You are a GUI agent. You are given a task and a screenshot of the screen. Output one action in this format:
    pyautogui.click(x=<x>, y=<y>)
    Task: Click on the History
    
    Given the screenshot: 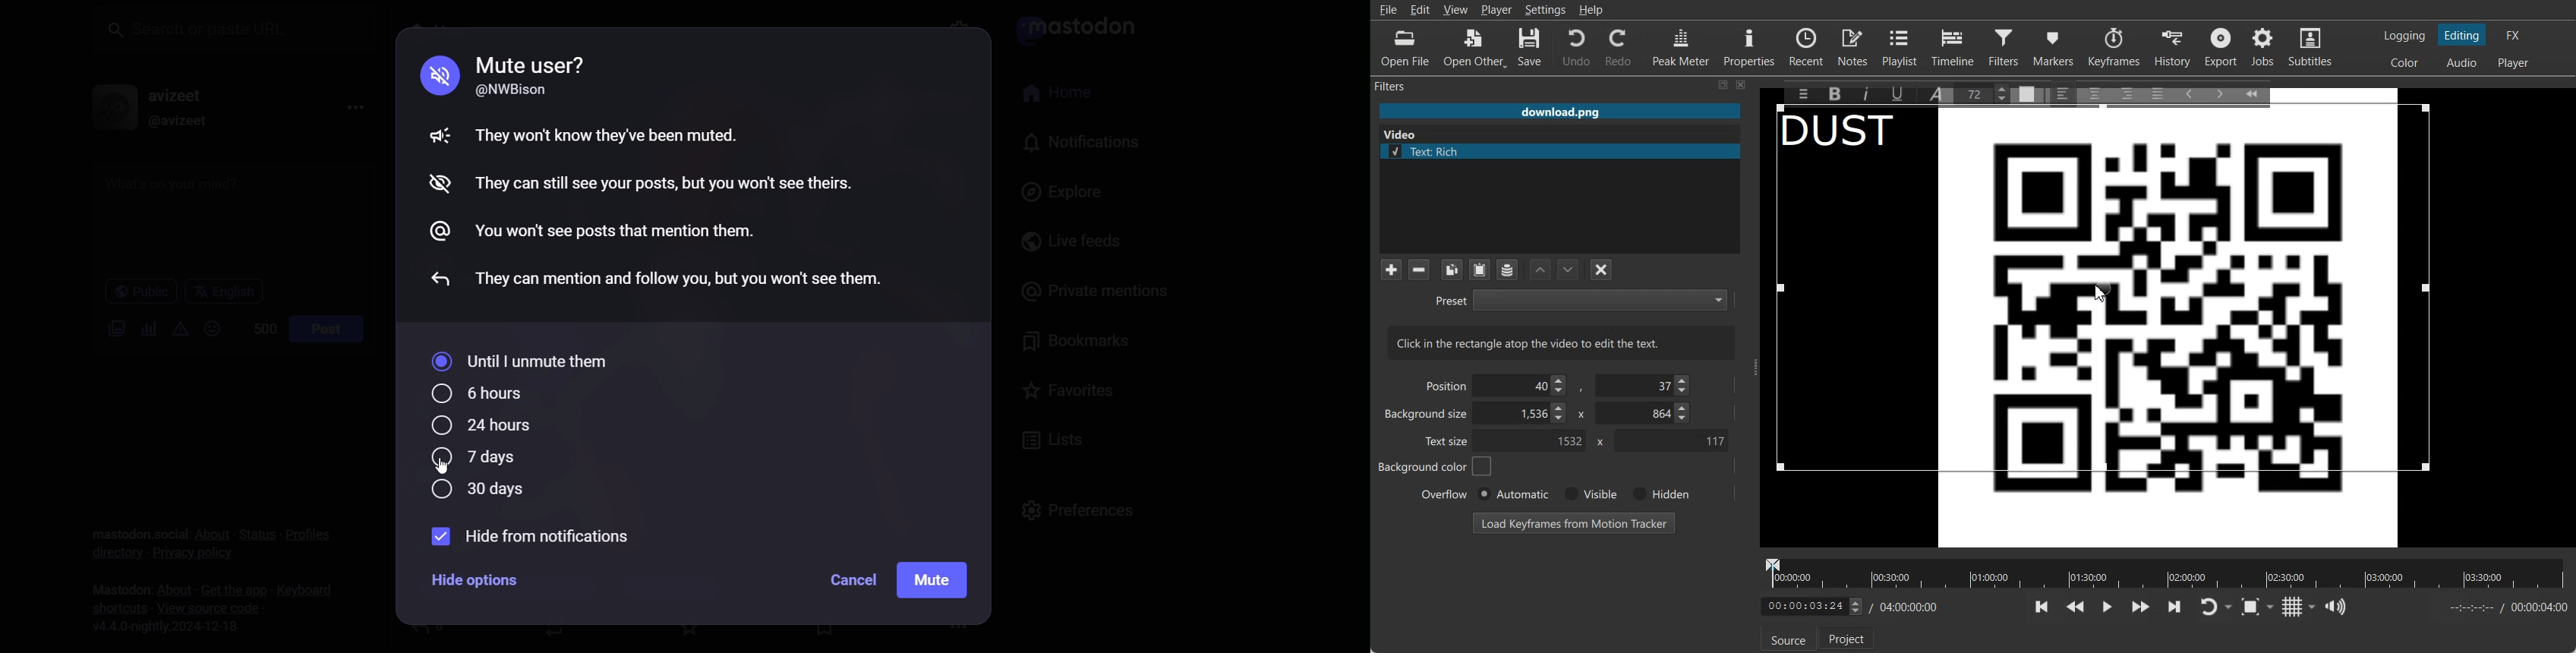 What is the action you would take?
    pyautogui.click(x=2174, y=47)
    